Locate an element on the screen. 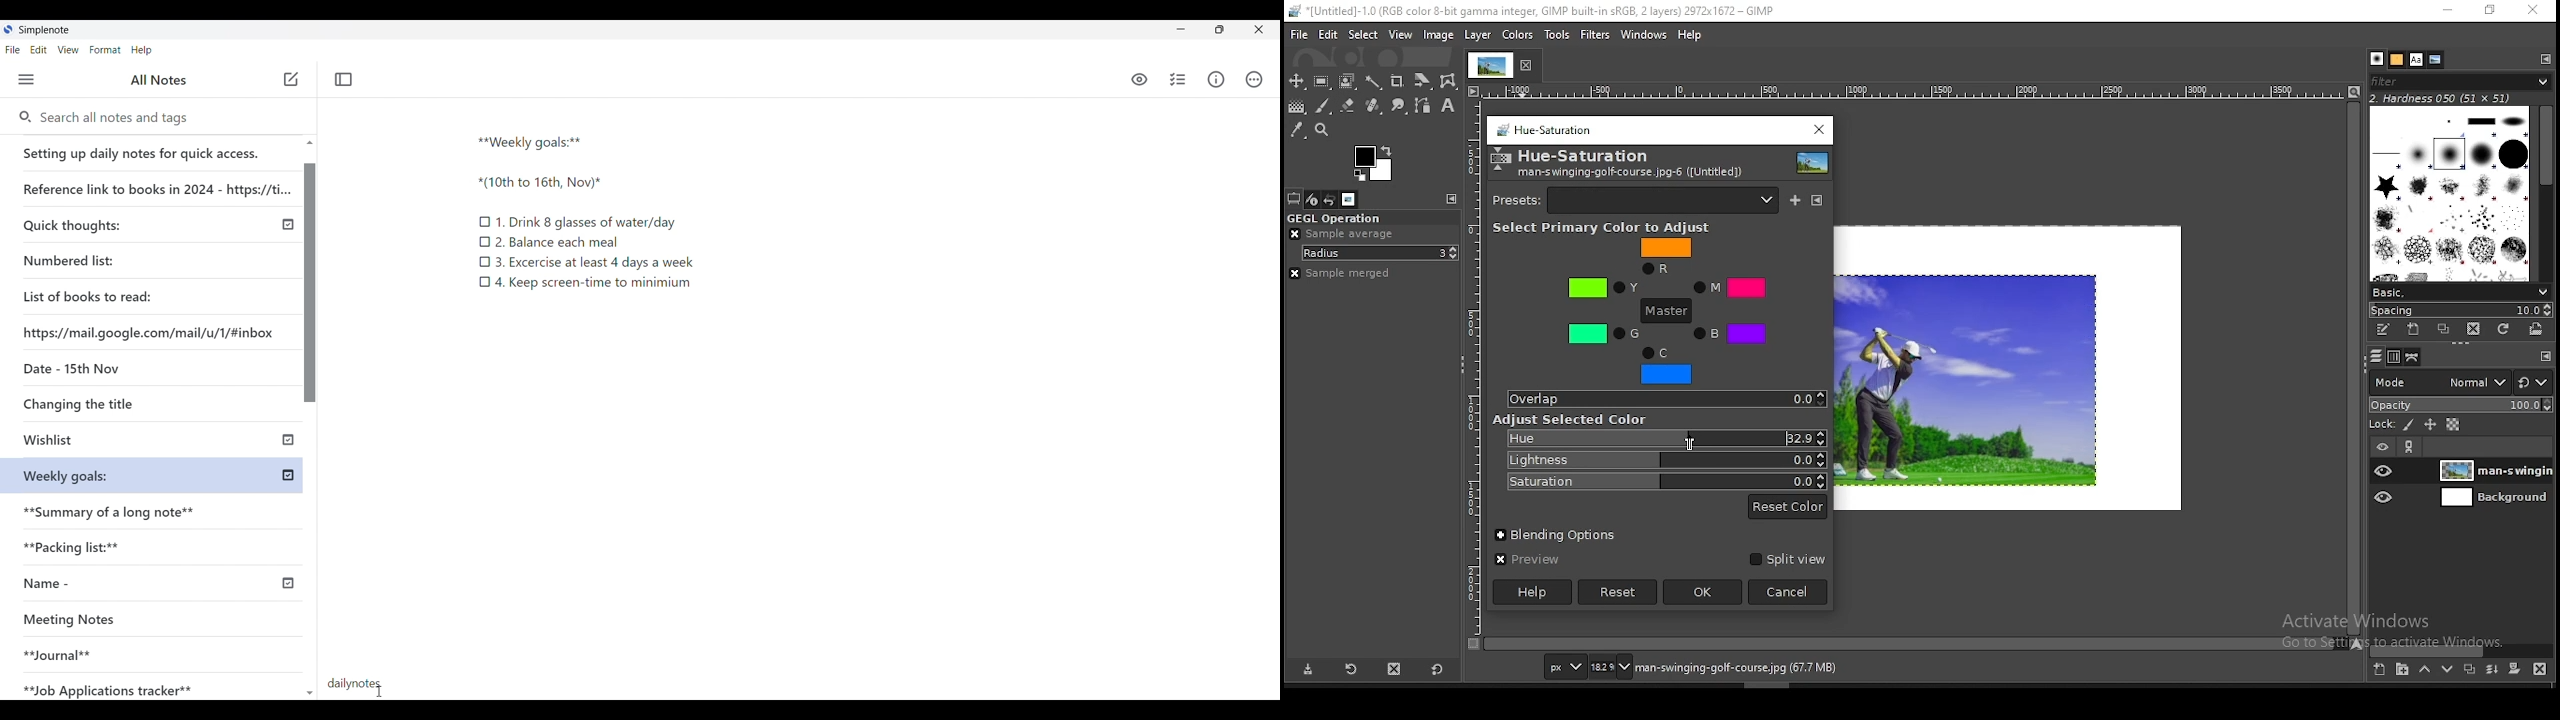 This screenshot has width=2576, height=728. Weekly goals is located at coordinates (65, 475).